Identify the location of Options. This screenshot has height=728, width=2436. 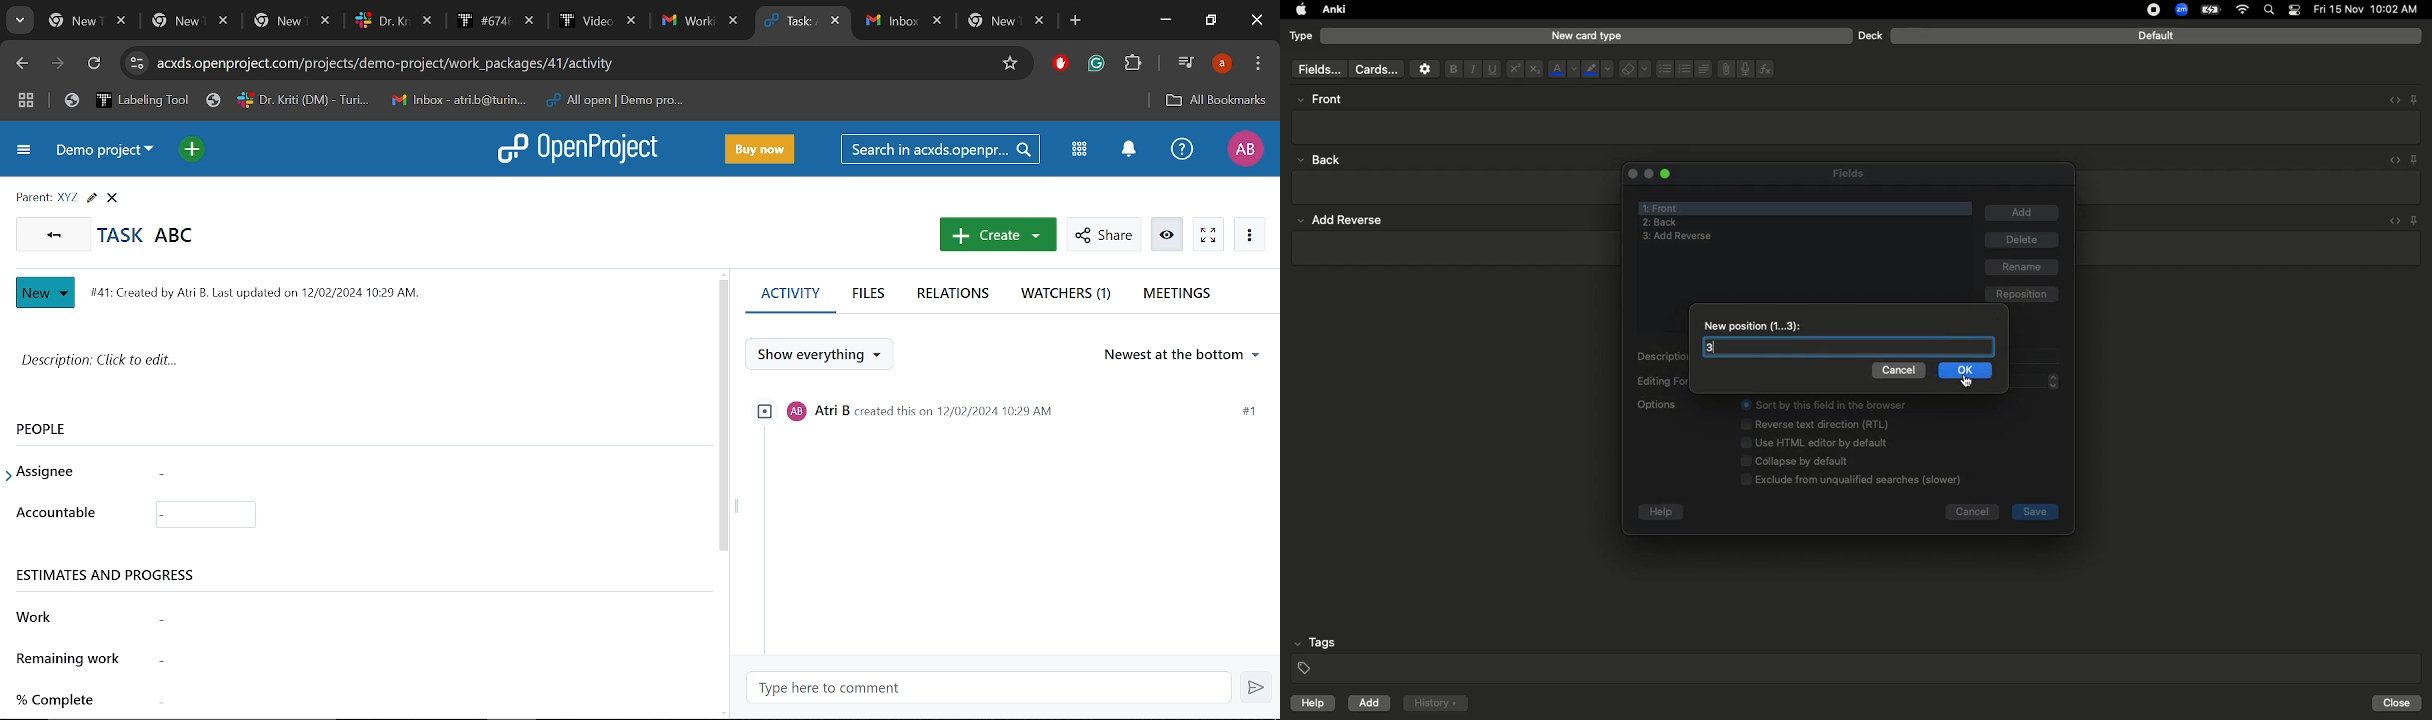
(1809, 442).